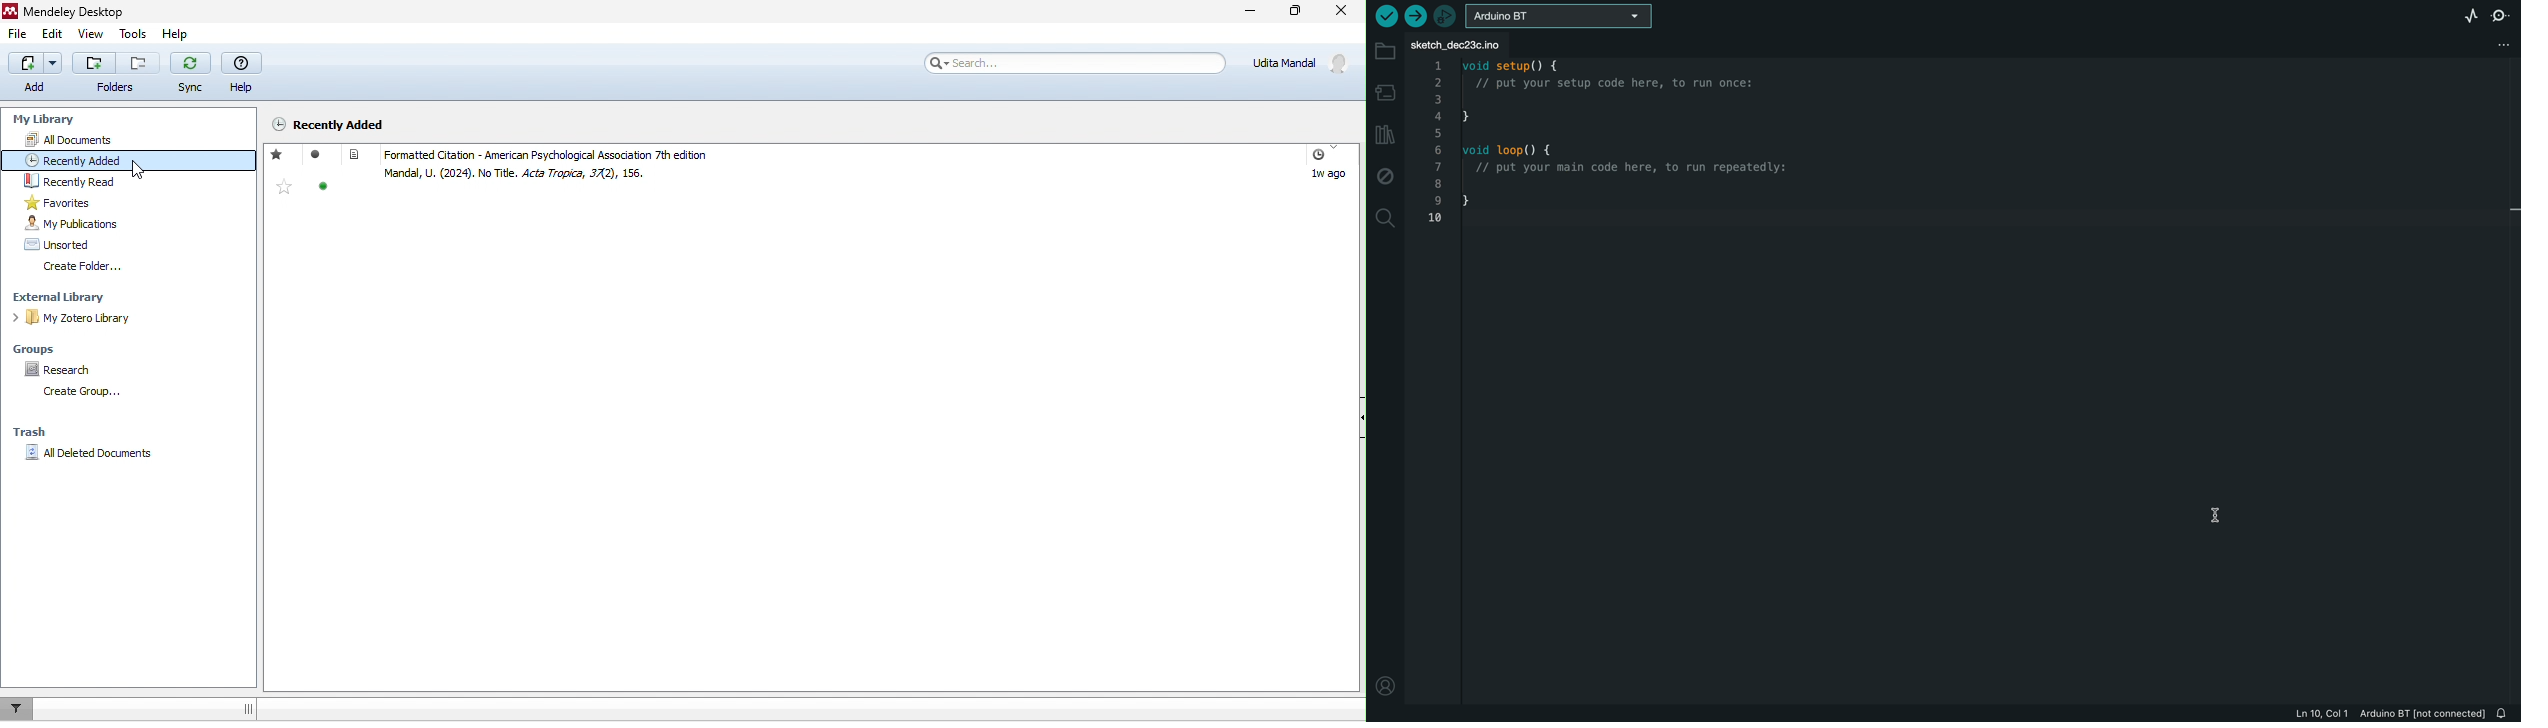 The image size is (2548, 728). I want to click on upload, so click(1415, 16).